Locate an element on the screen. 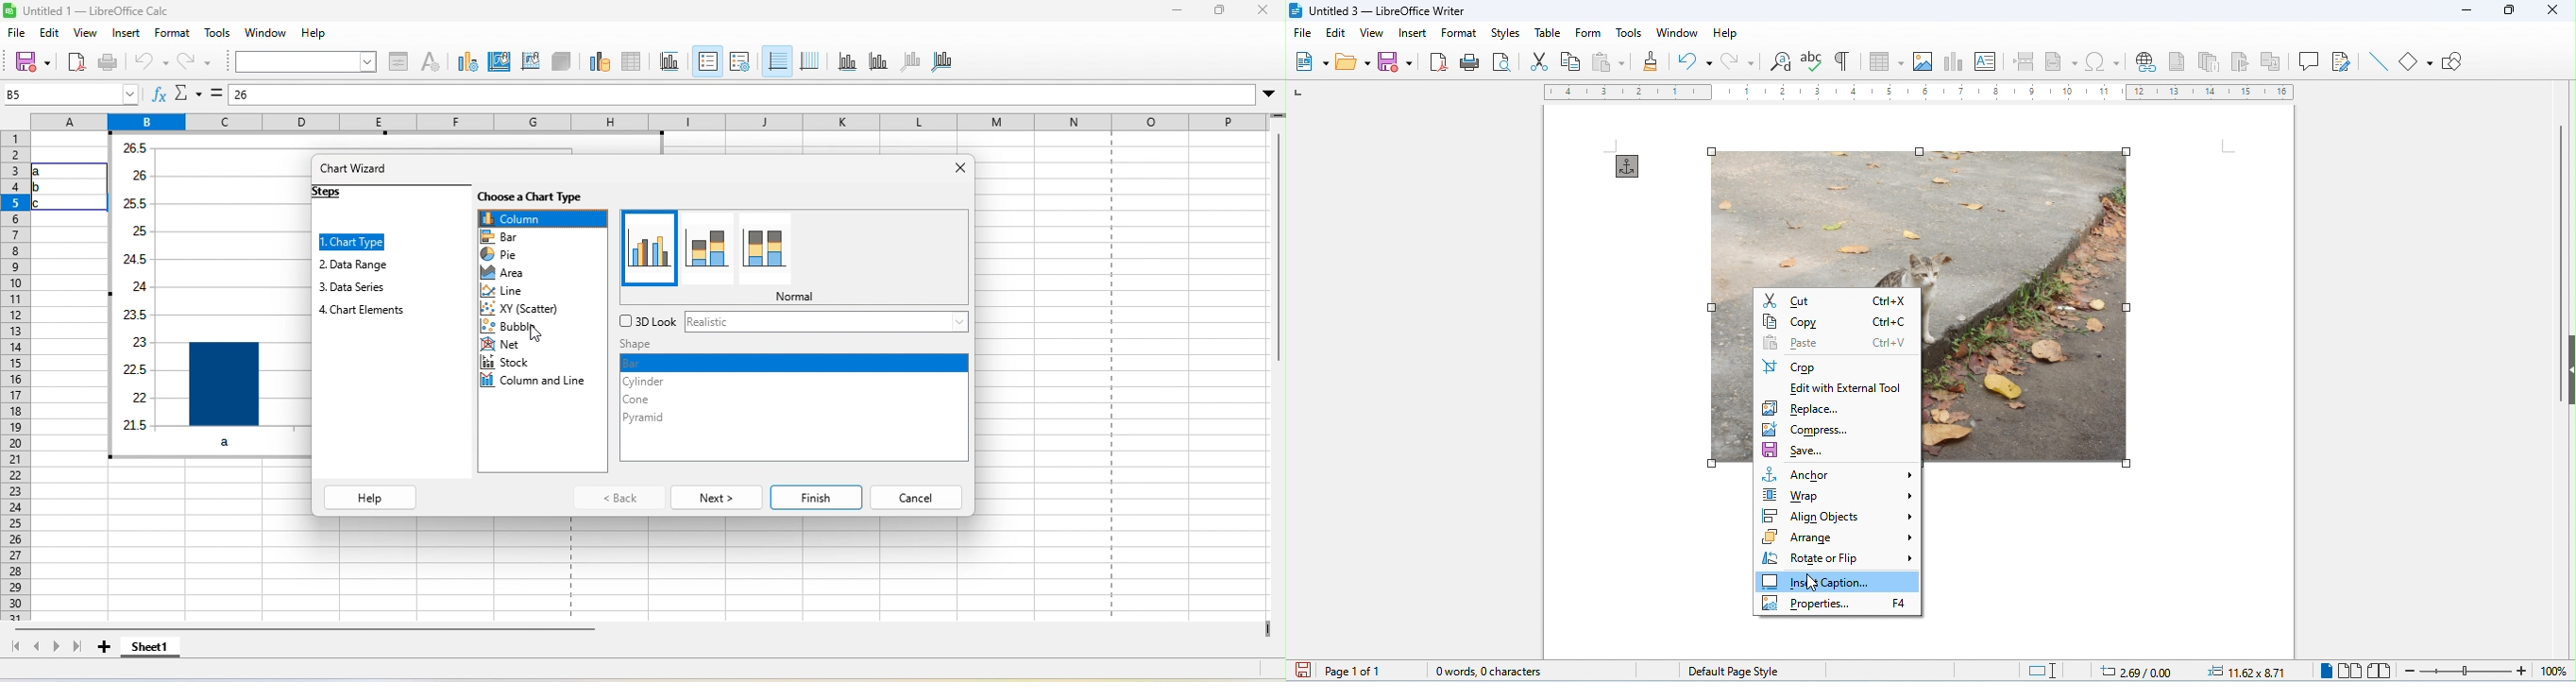 This screenshot has height=700, width=2576. table is located at coordinates (1546, 32).